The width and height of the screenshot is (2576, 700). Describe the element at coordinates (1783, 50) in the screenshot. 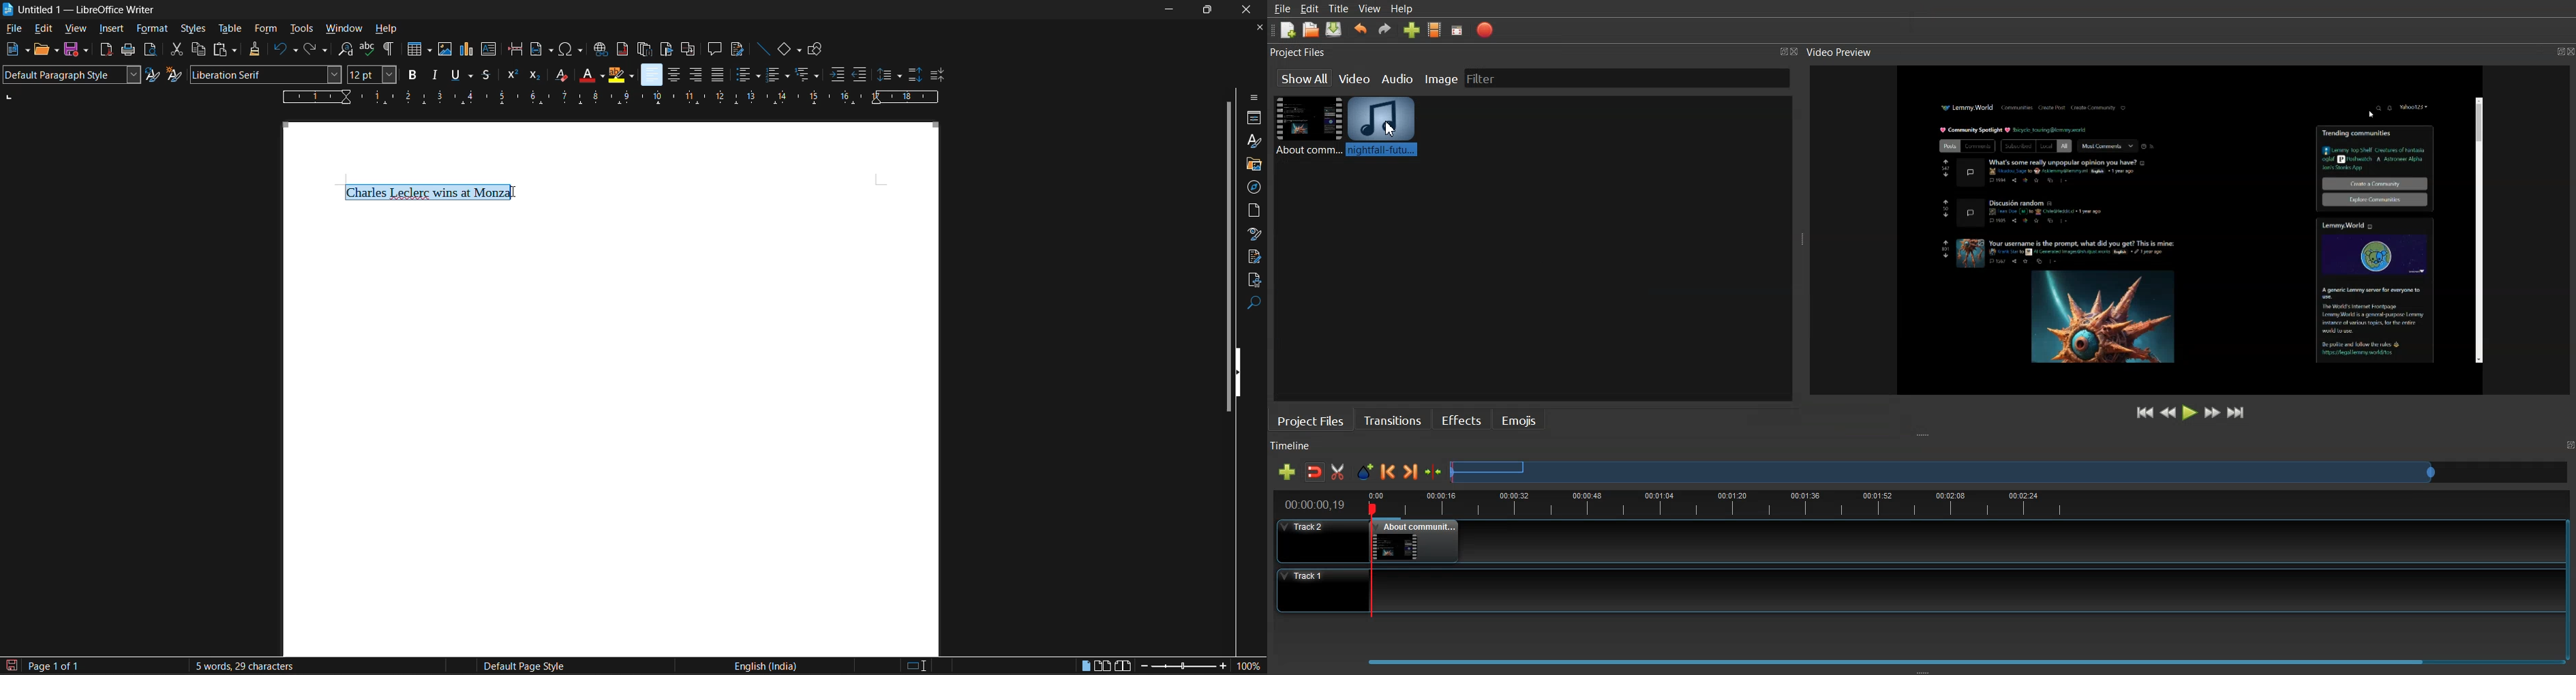

I see `Maximize` at that location.